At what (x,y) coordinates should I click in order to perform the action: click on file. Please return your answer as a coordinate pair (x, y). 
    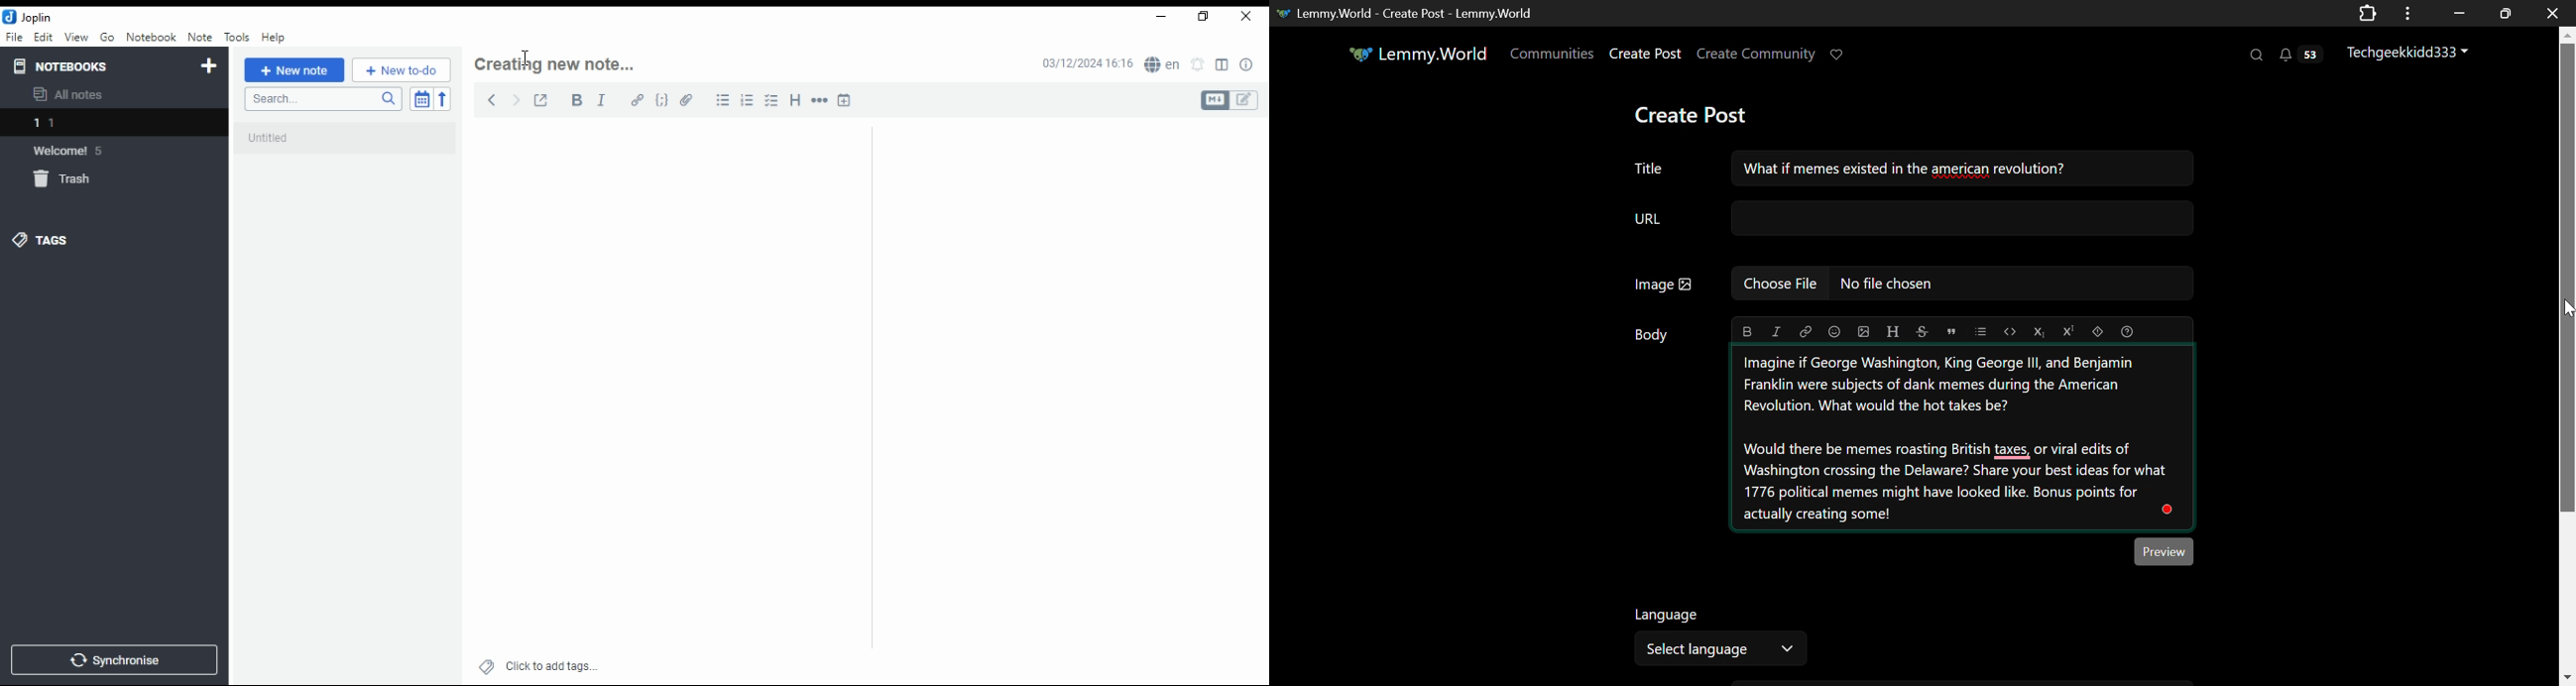
    Looking at the image, I should click on (14, 36).